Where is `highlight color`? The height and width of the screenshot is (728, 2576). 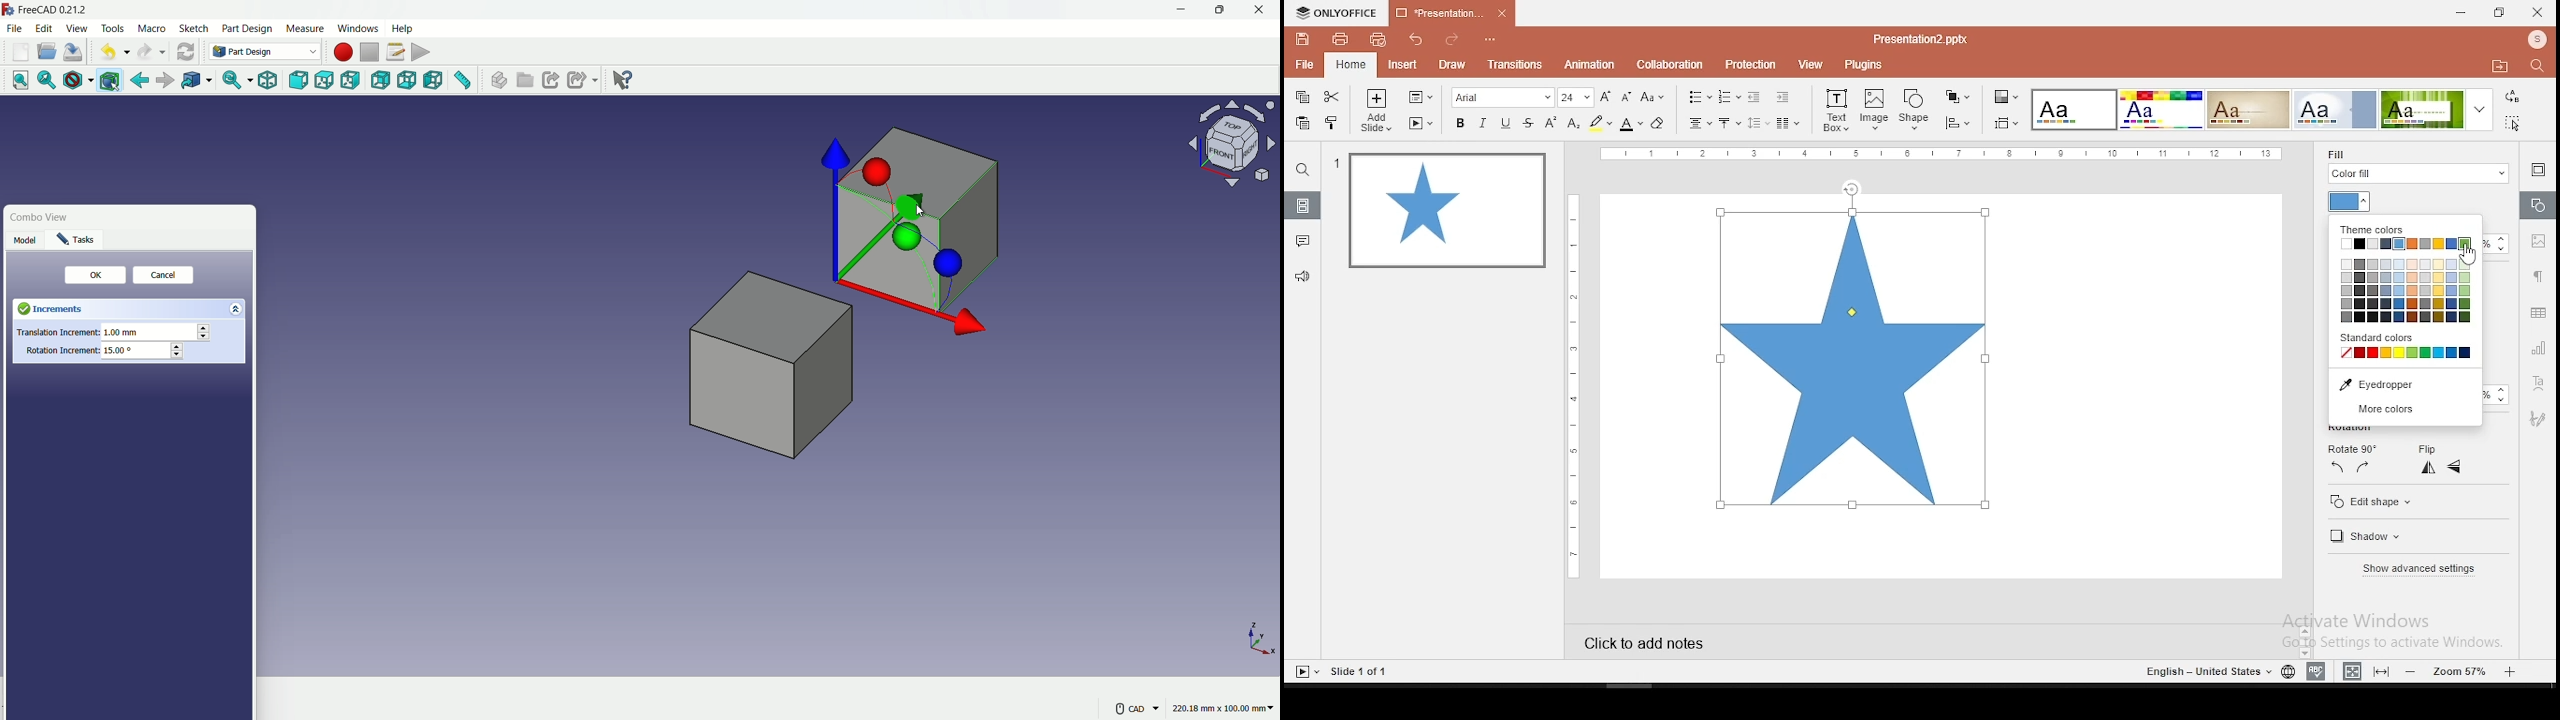
highlight color is located at coordinates (1600, 124).